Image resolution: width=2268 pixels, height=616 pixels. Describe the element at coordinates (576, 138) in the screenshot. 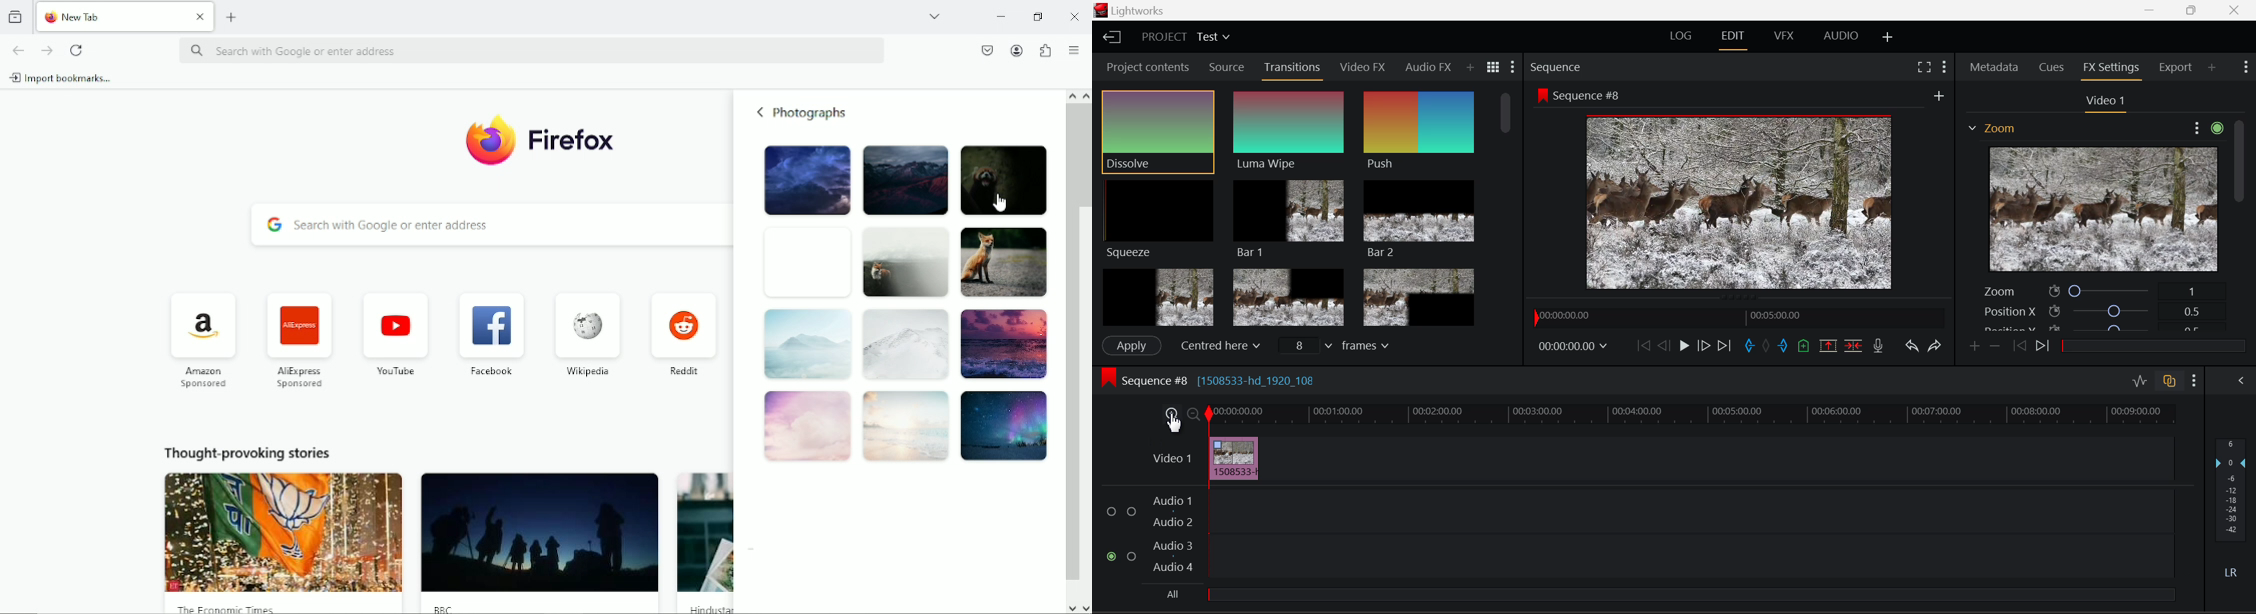

I see `Firefox` at that location.